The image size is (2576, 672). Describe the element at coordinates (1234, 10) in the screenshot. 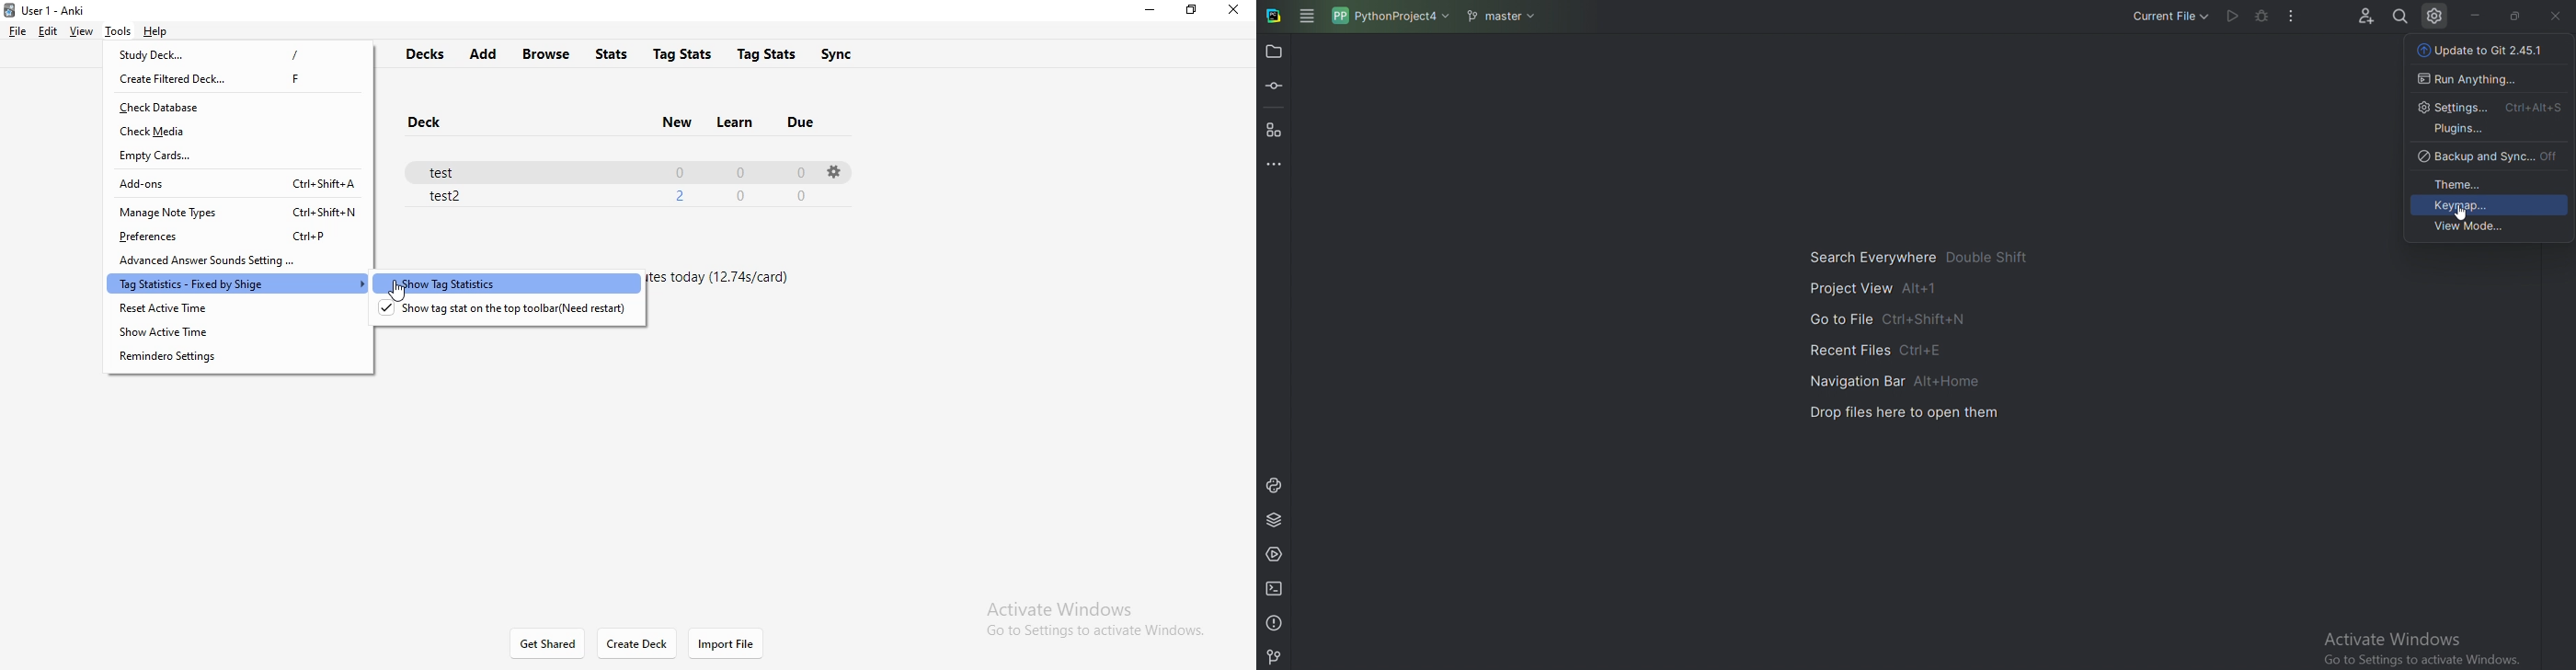

I see `close` at that location.